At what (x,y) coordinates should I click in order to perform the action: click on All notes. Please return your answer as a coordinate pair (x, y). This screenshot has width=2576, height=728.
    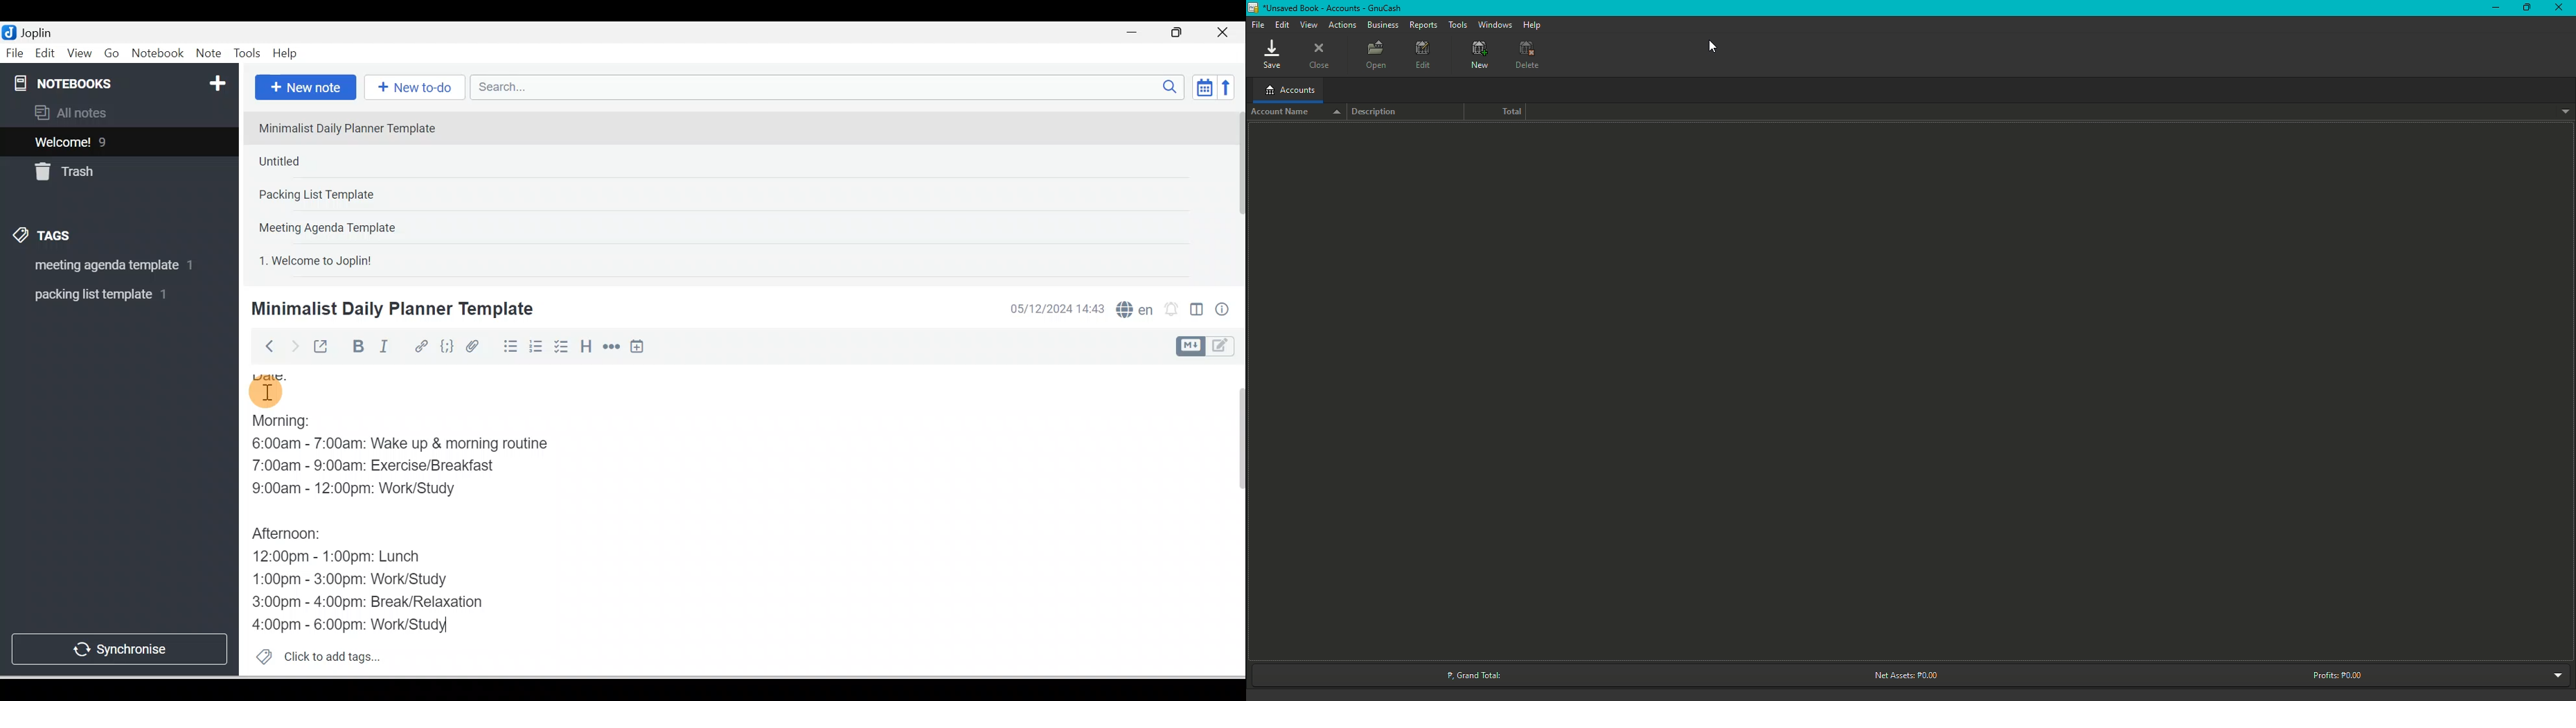
    Looking at the image, I should click on (117, 112).